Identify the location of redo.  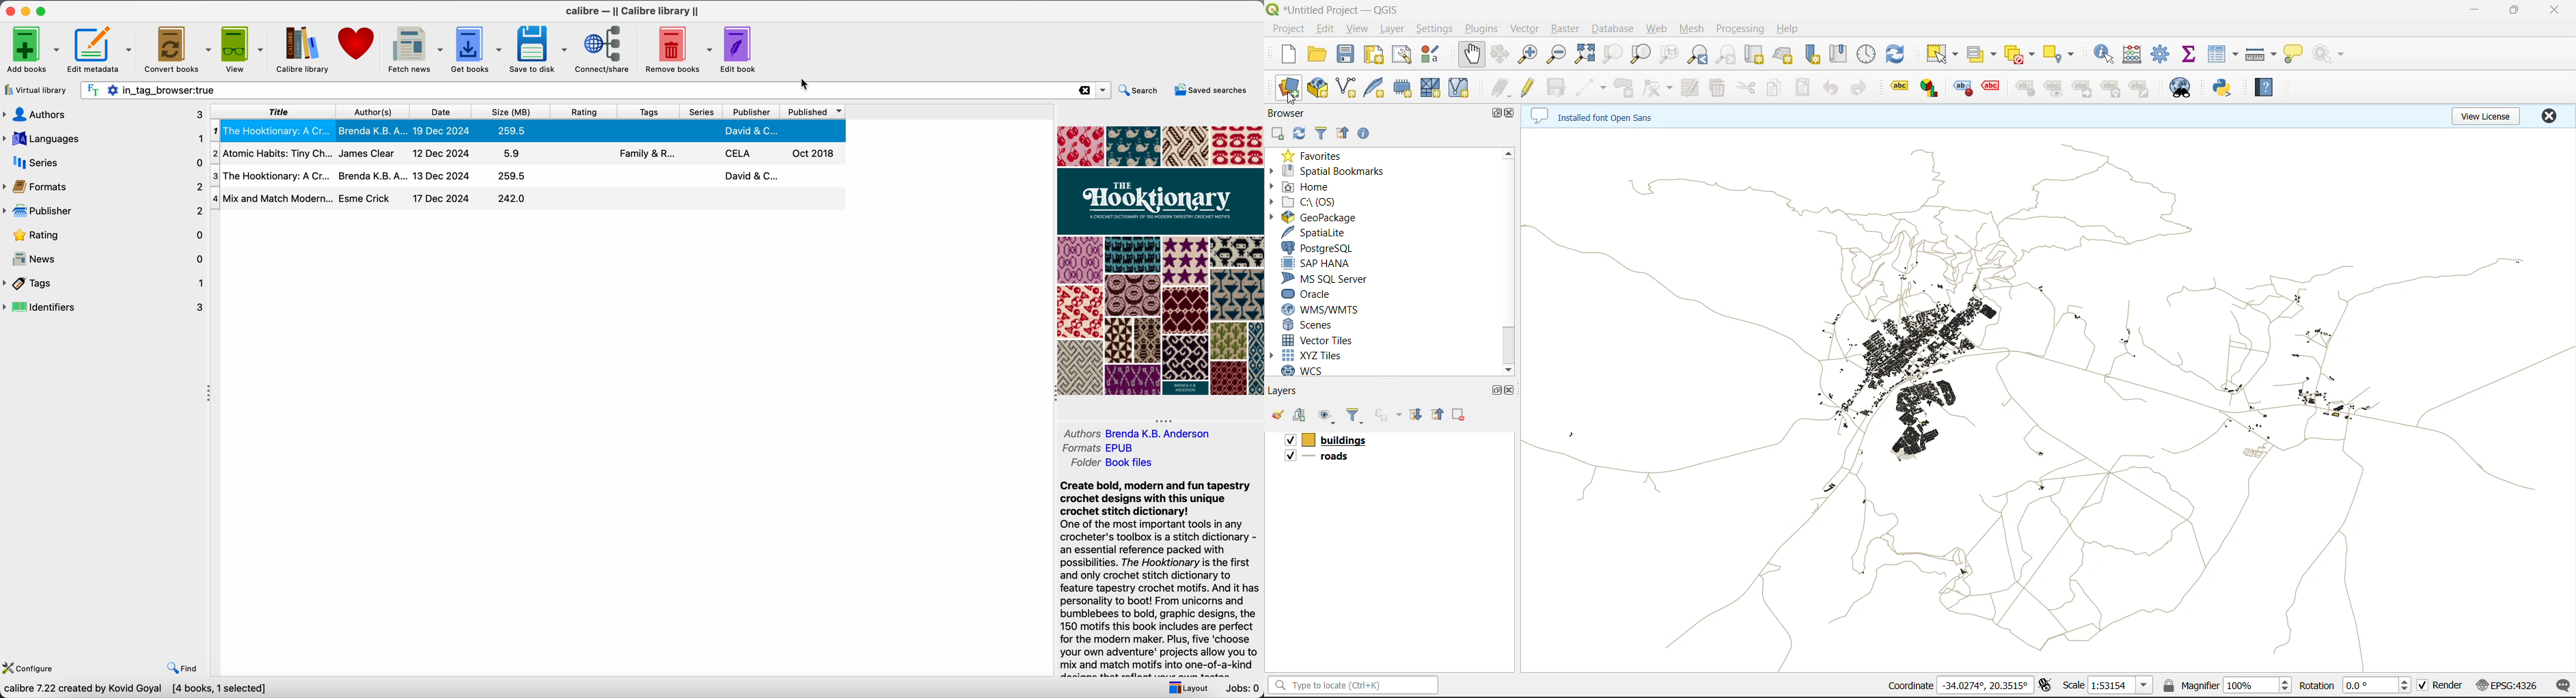
(1862, 90).